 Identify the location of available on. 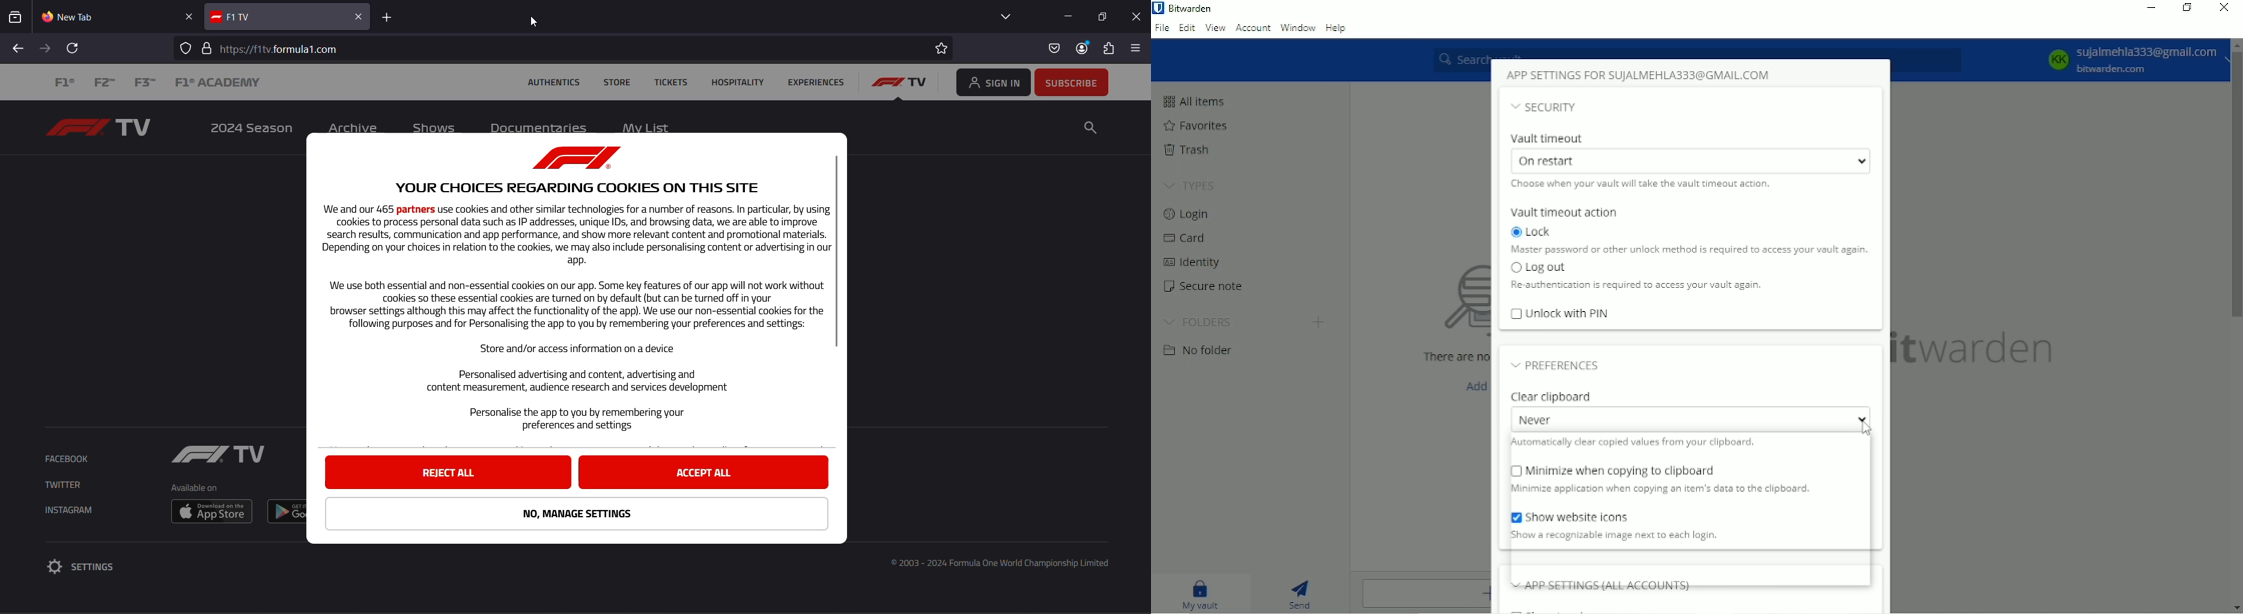
(193, 488).